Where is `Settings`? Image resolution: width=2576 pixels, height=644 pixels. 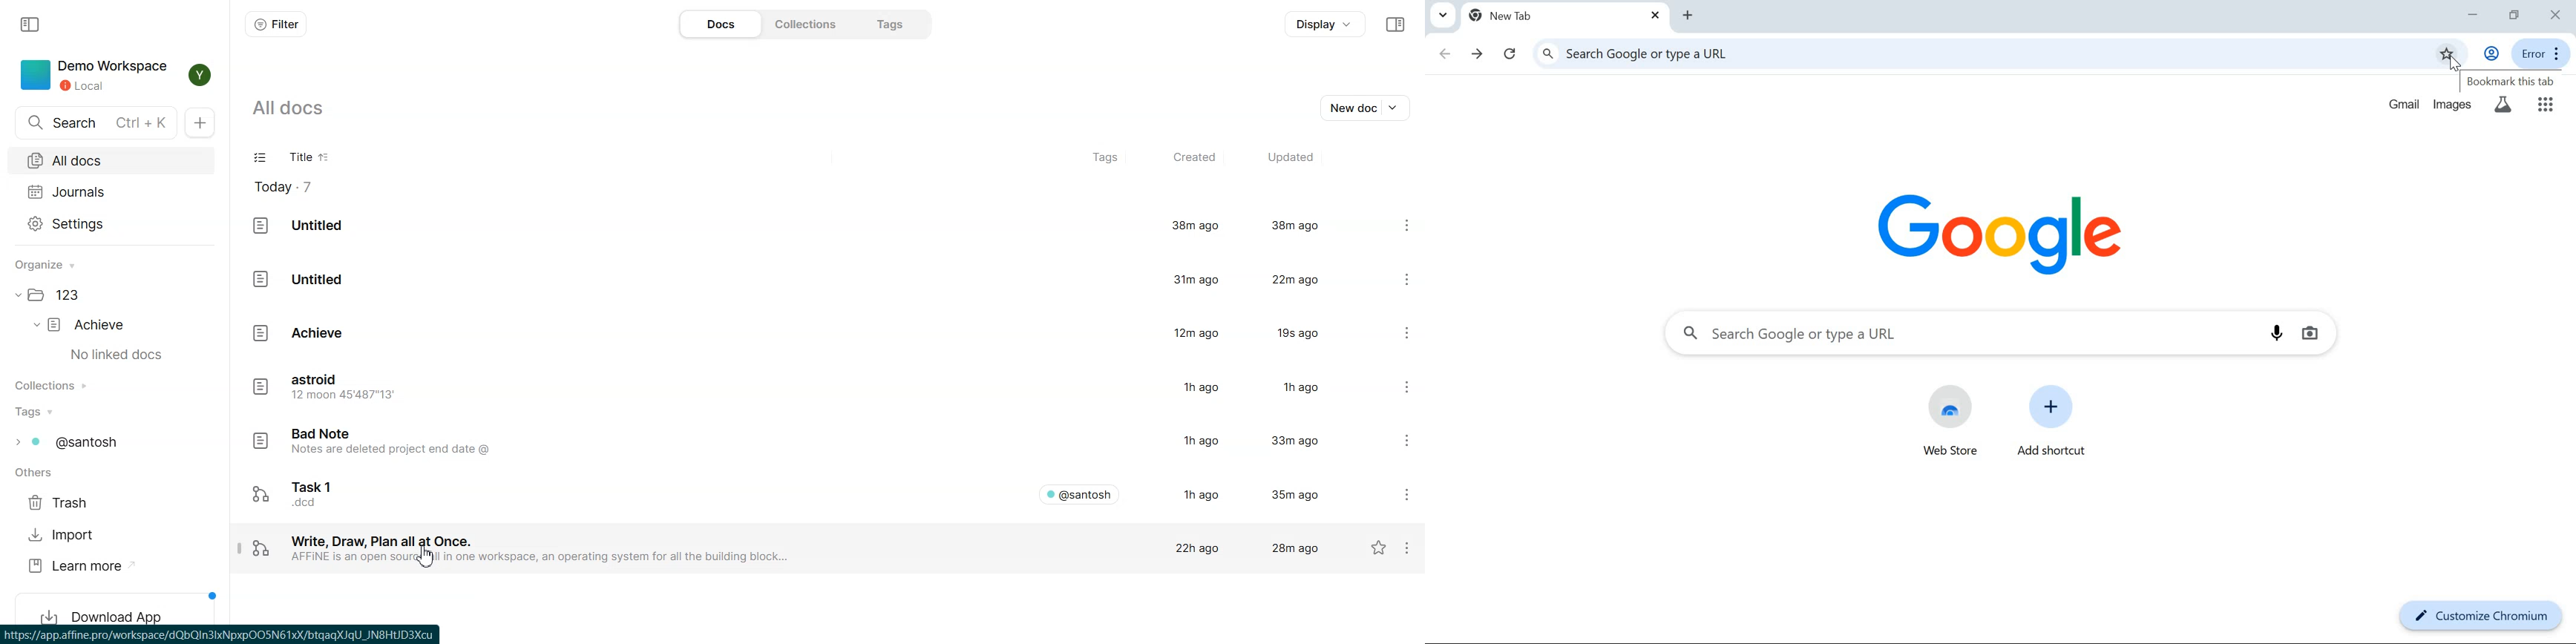
Settings is located at coordinates (1394, 332).